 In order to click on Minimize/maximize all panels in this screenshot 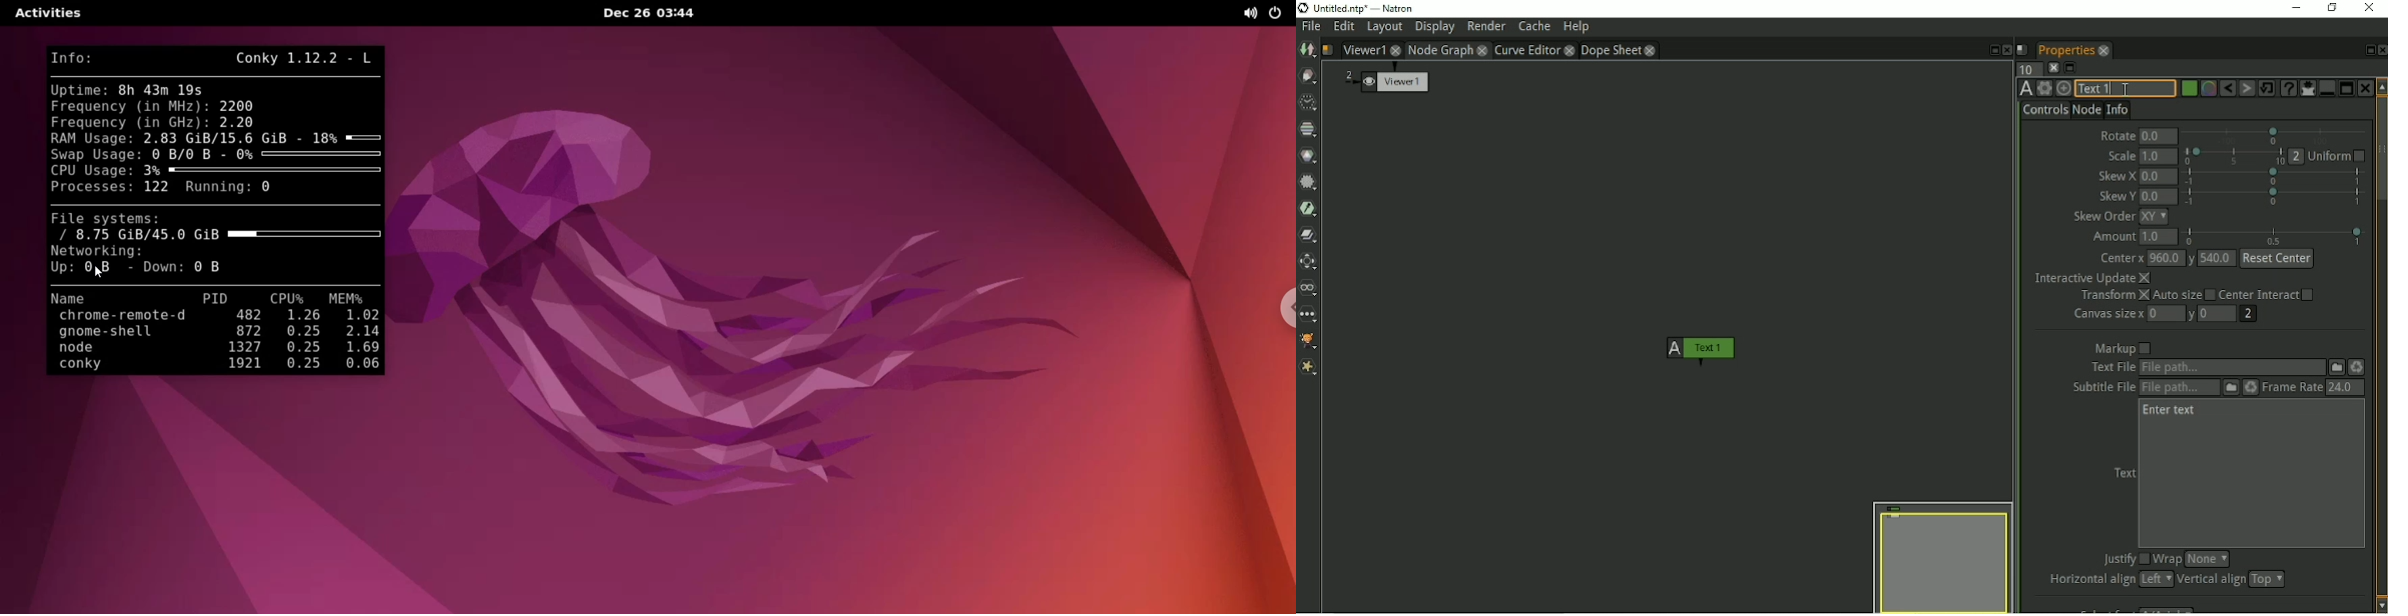, I will do `click(2070, 68)`.